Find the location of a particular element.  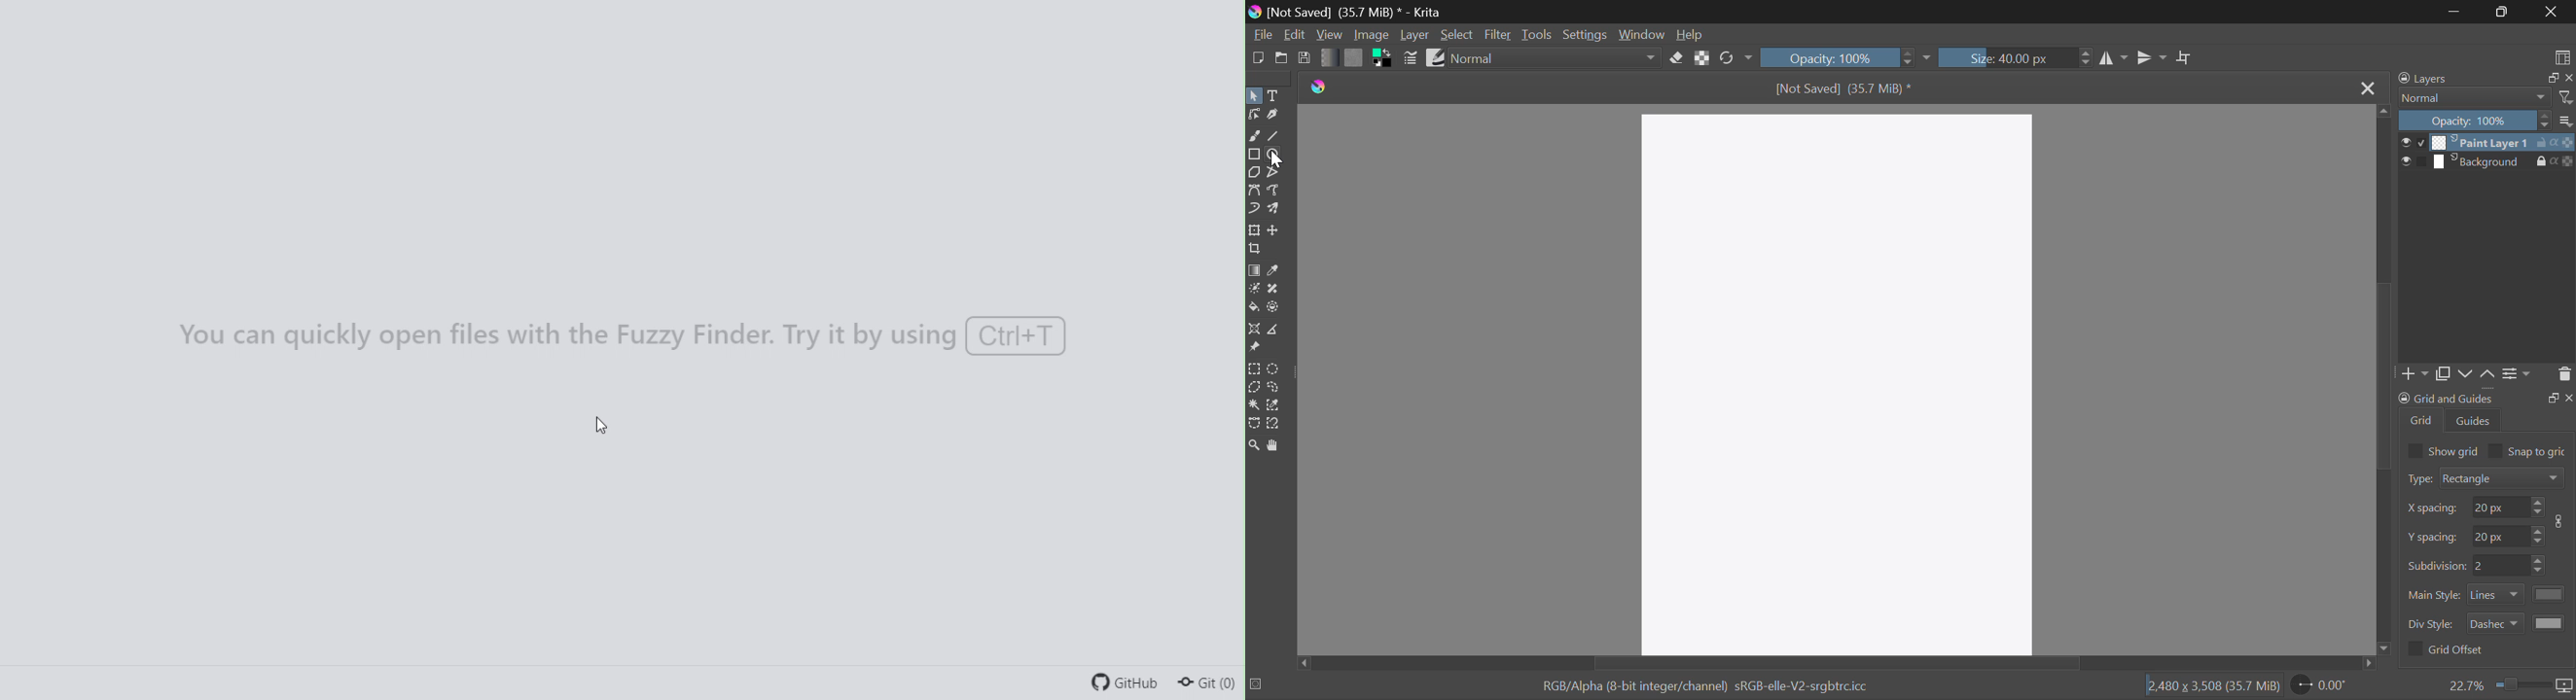

Opacity is located at coordinates (1847, 58).